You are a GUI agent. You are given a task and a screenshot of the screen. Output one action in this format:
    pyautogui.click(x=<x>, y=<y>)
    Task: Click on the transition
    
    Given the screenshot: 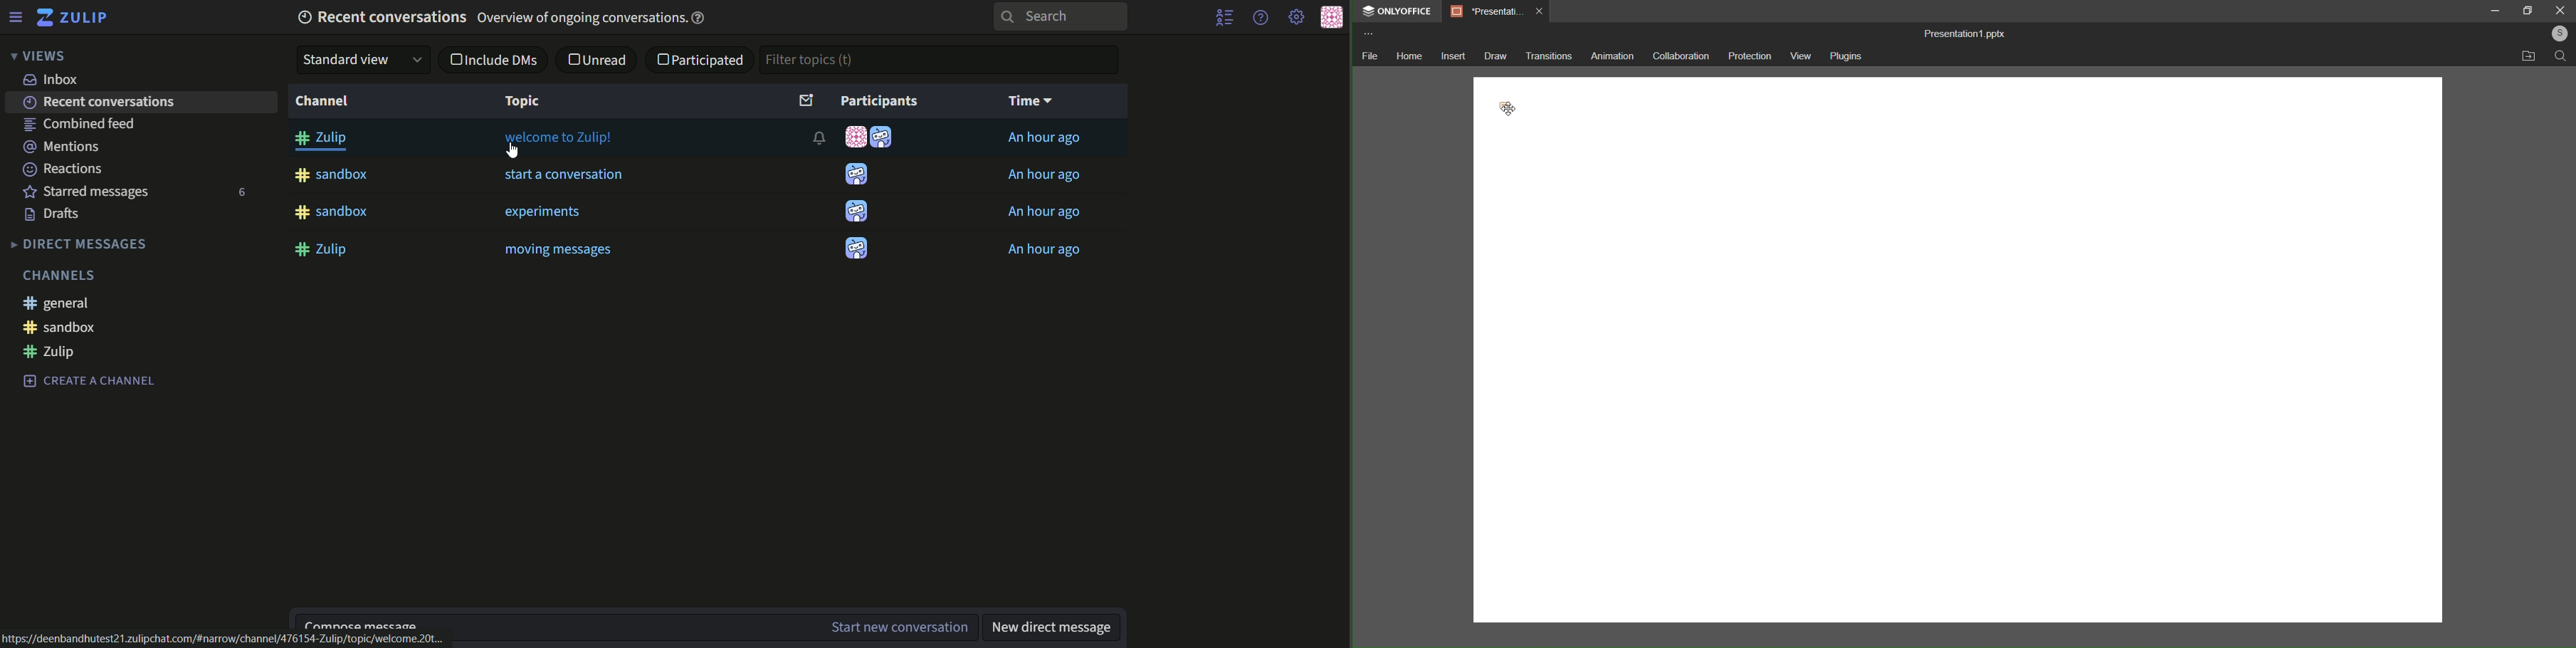 What is the action you would take?
    pyautogui.click(x=1548, y=55)
    